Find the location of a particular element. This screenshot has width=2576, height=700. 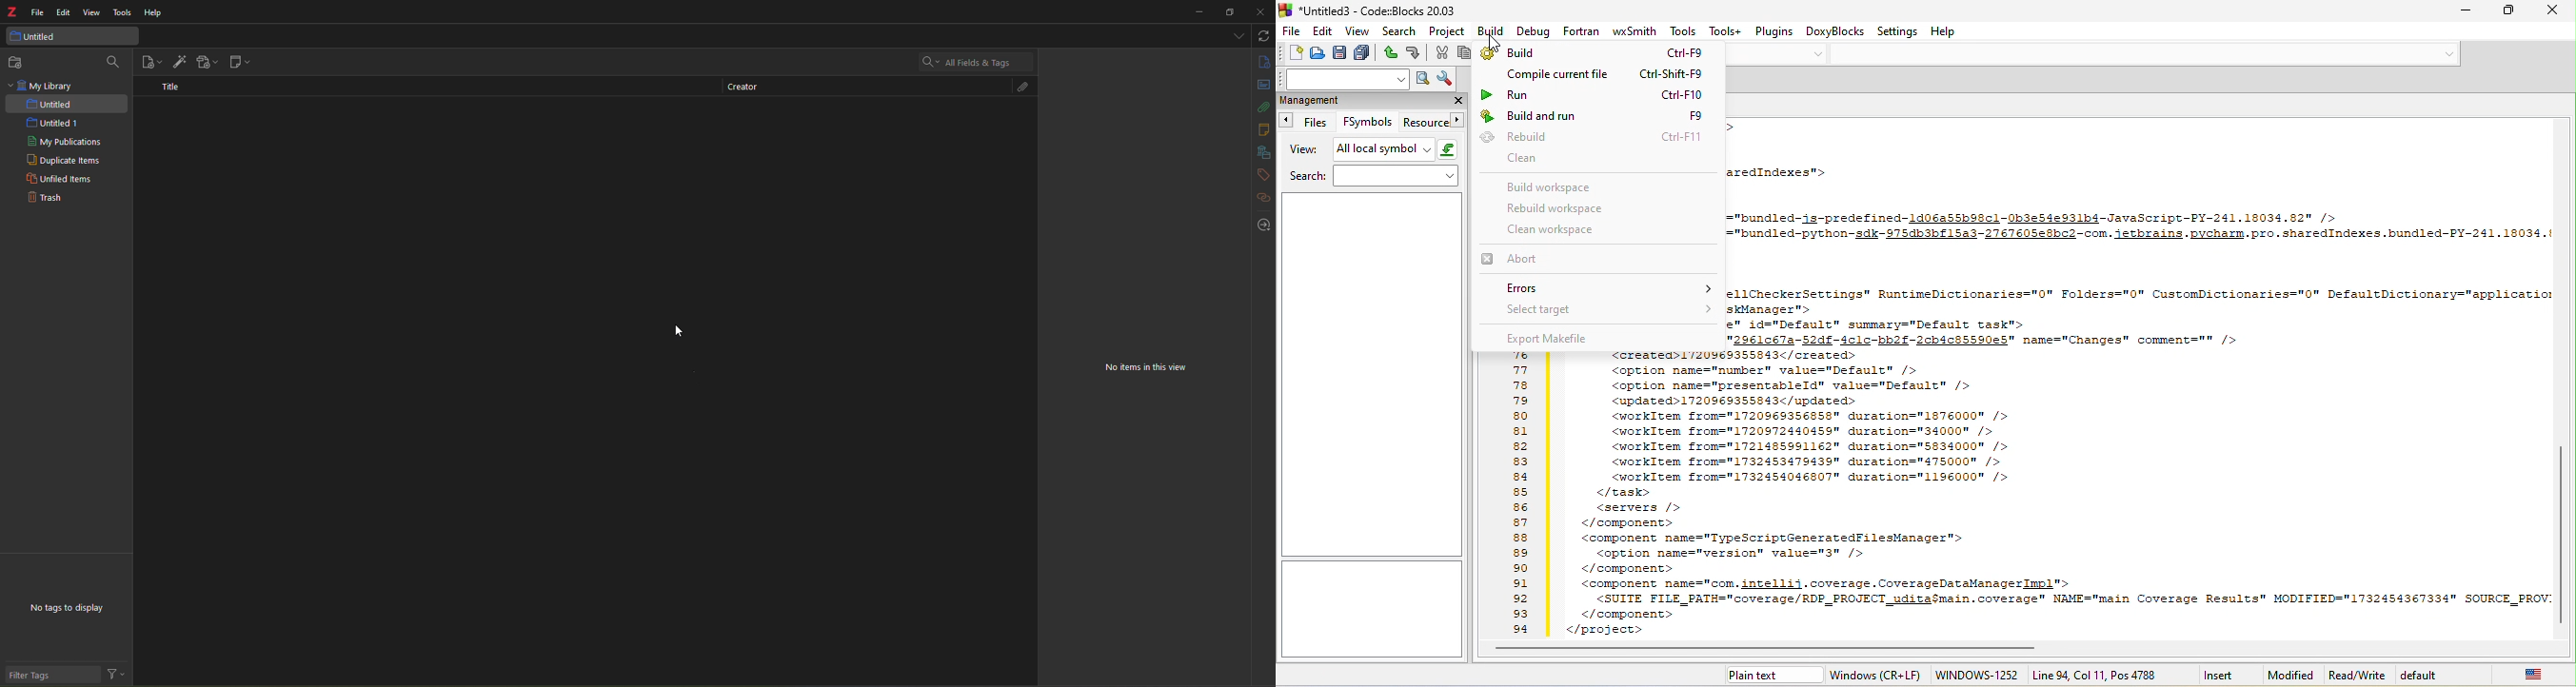

open is located at coordinates (1315, 52).